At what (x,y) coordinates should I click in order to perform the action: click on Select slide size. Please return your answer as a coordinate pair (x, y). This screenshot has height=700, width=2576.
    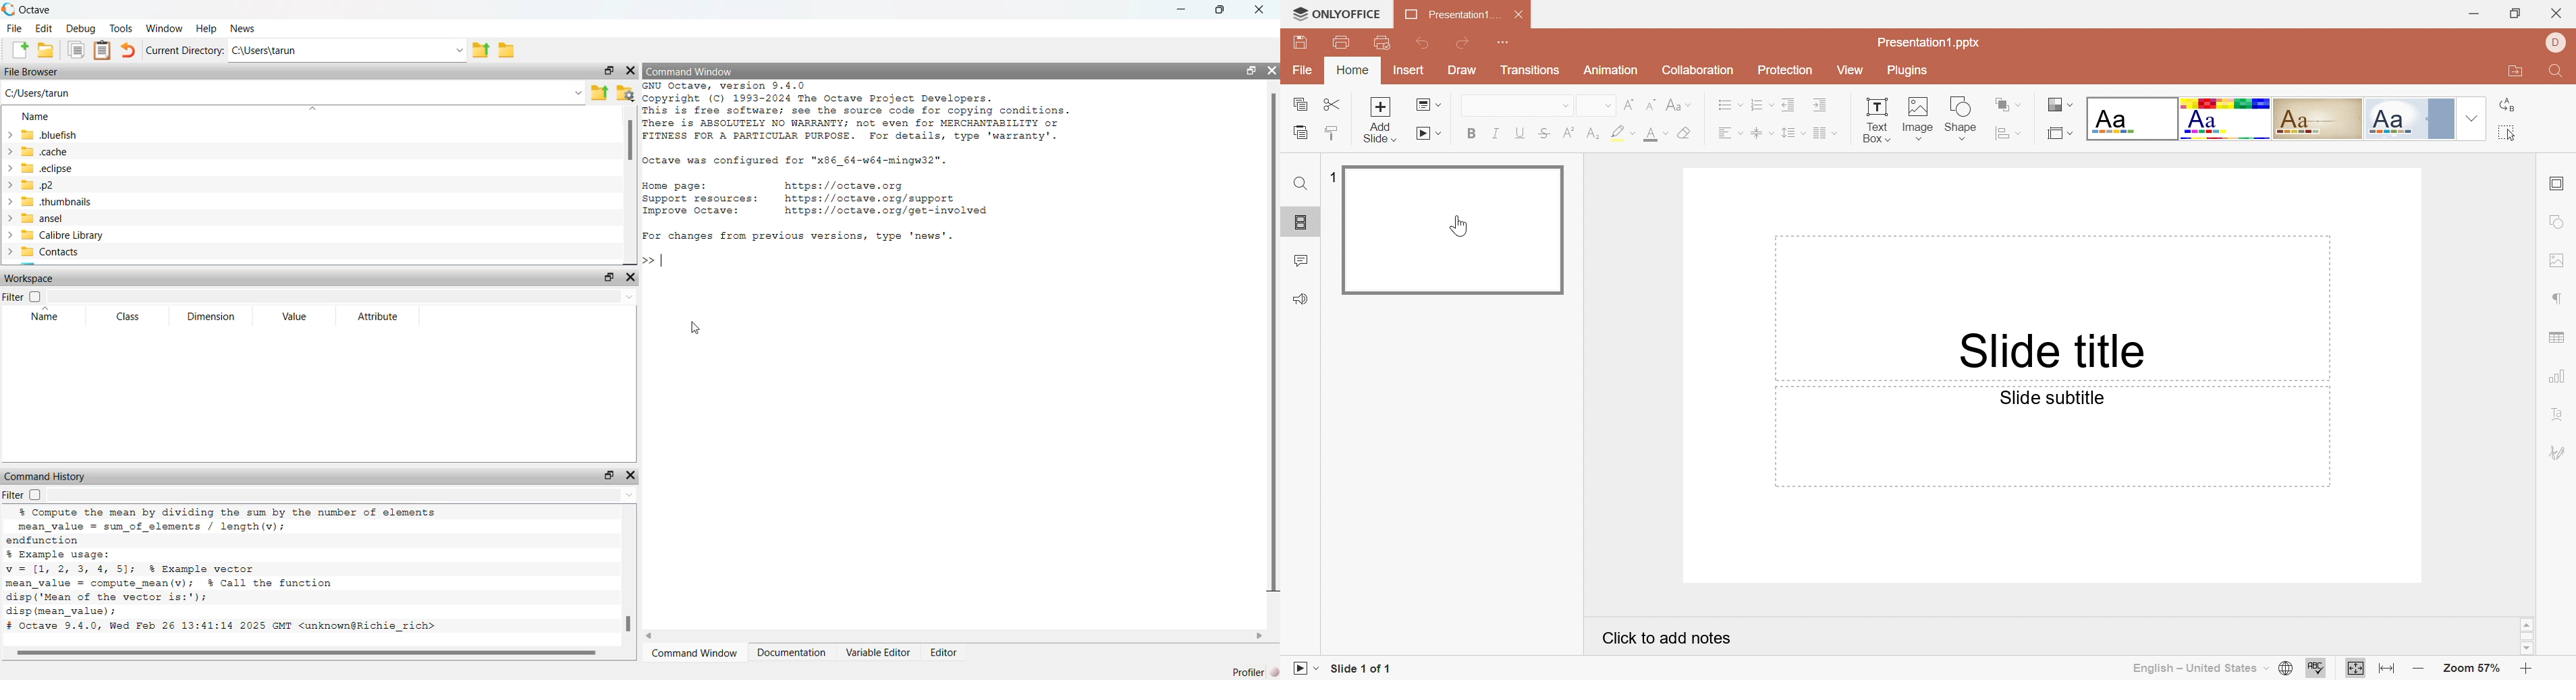
    Looking at the image, I should click on (2060, 133).